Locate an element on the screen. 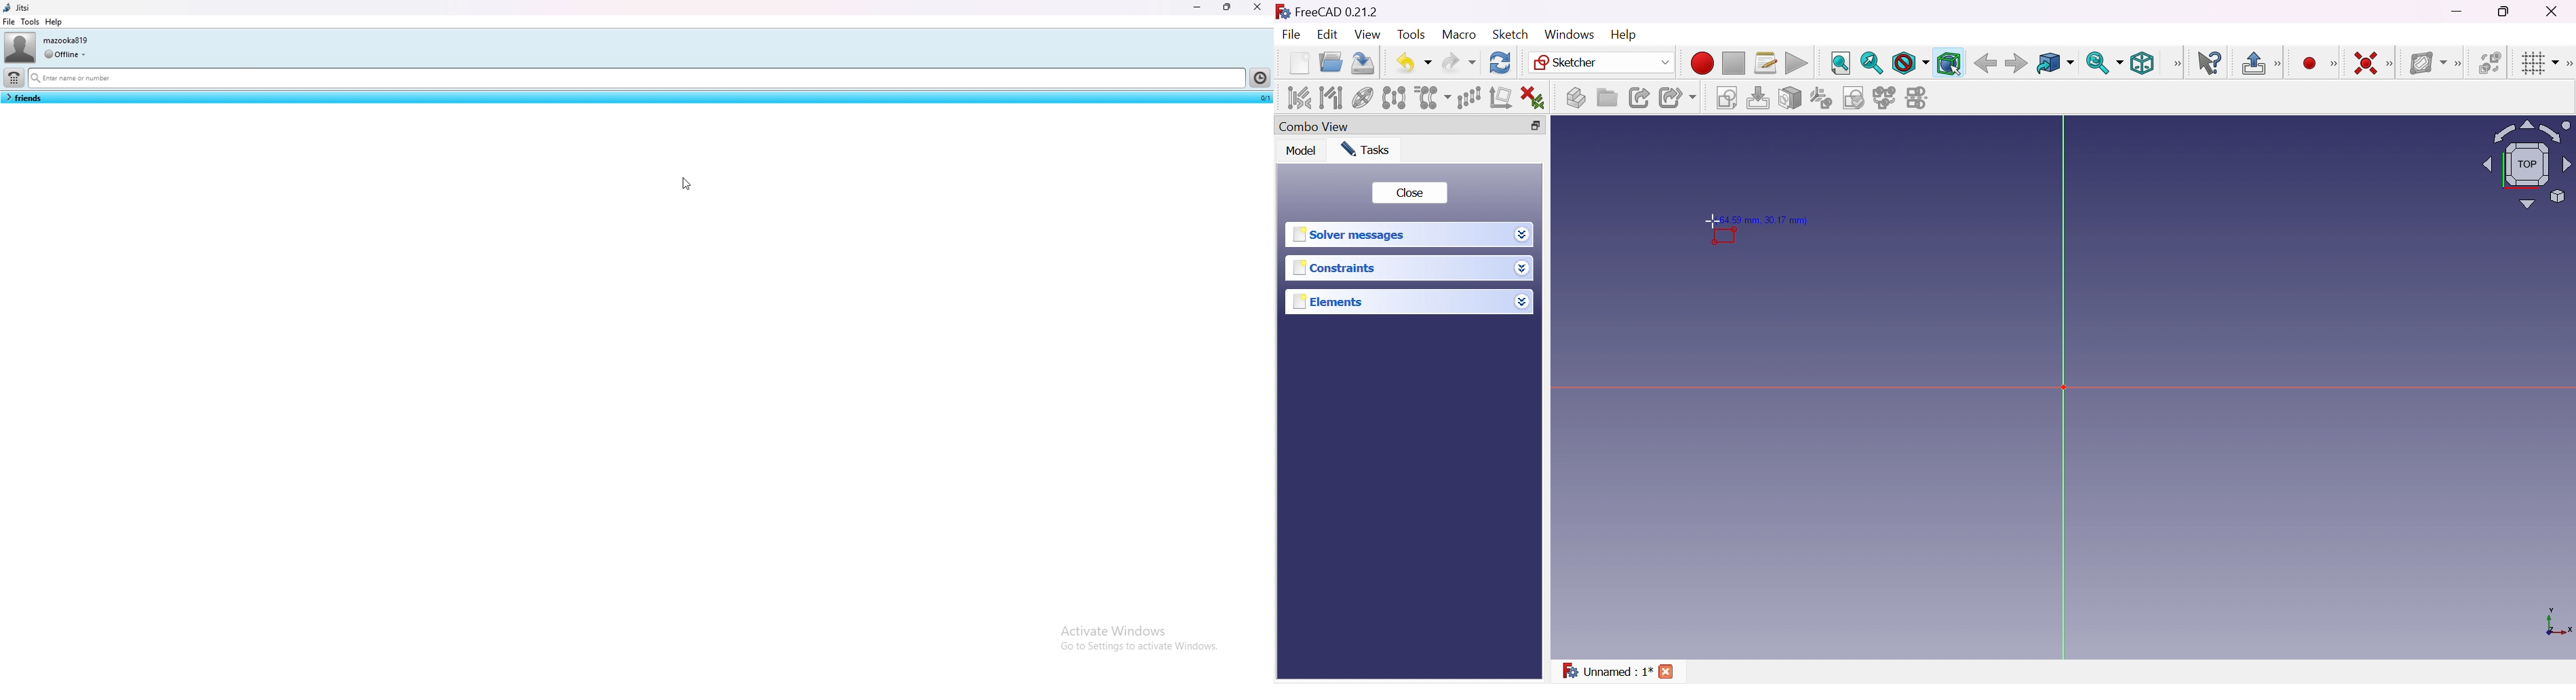 Image resolution: width=2576 pixels, height=700 pixels. Merge sketches is located at coordinates (1884, 98).